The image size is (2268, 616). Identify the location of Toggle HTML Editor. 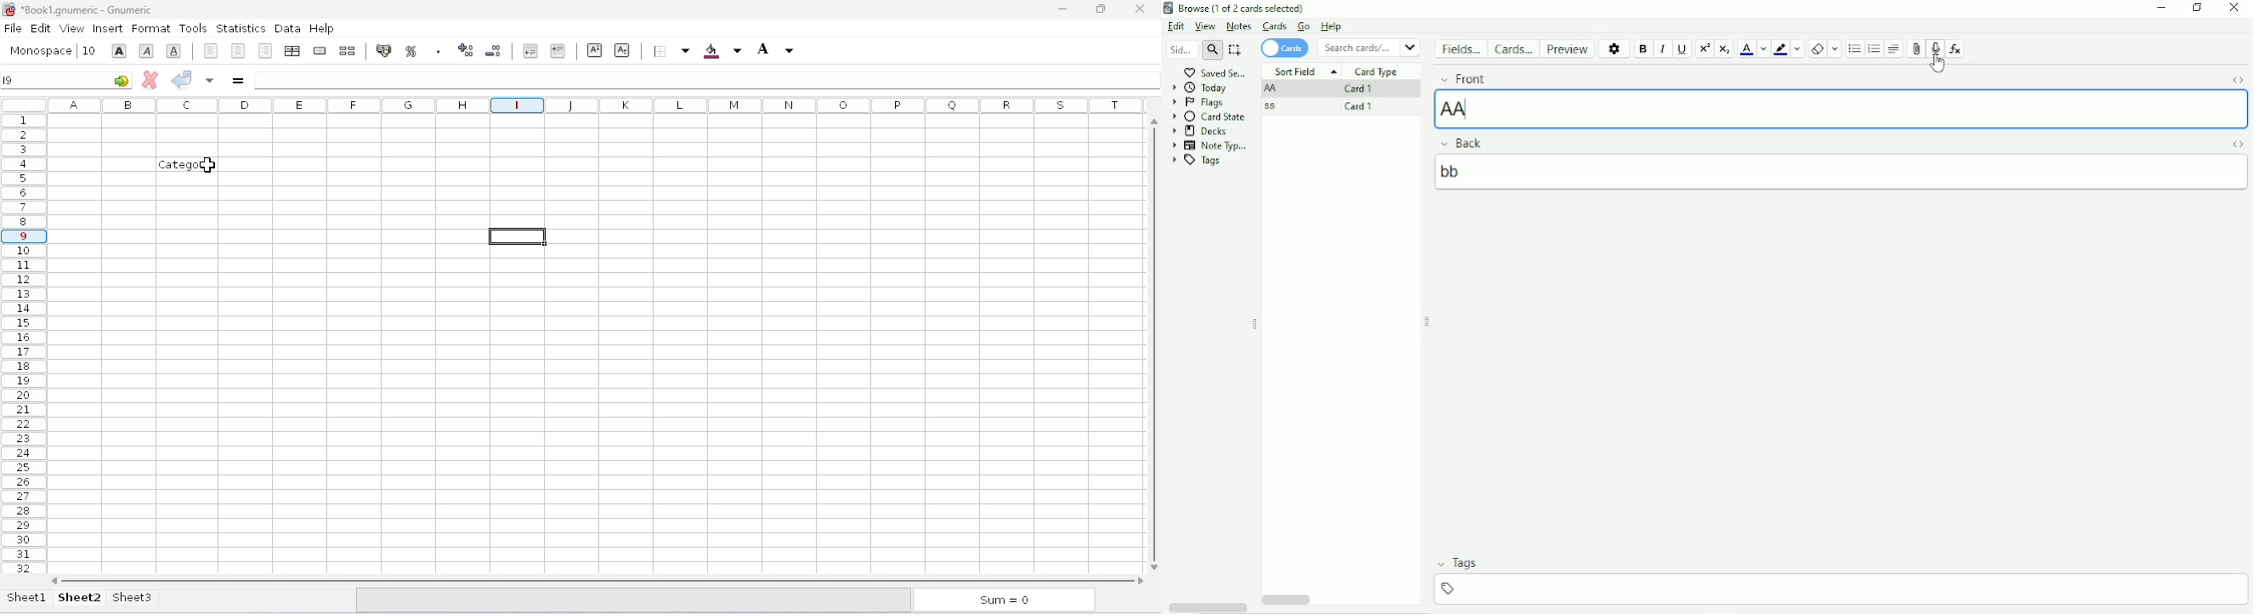
(2235, 80).